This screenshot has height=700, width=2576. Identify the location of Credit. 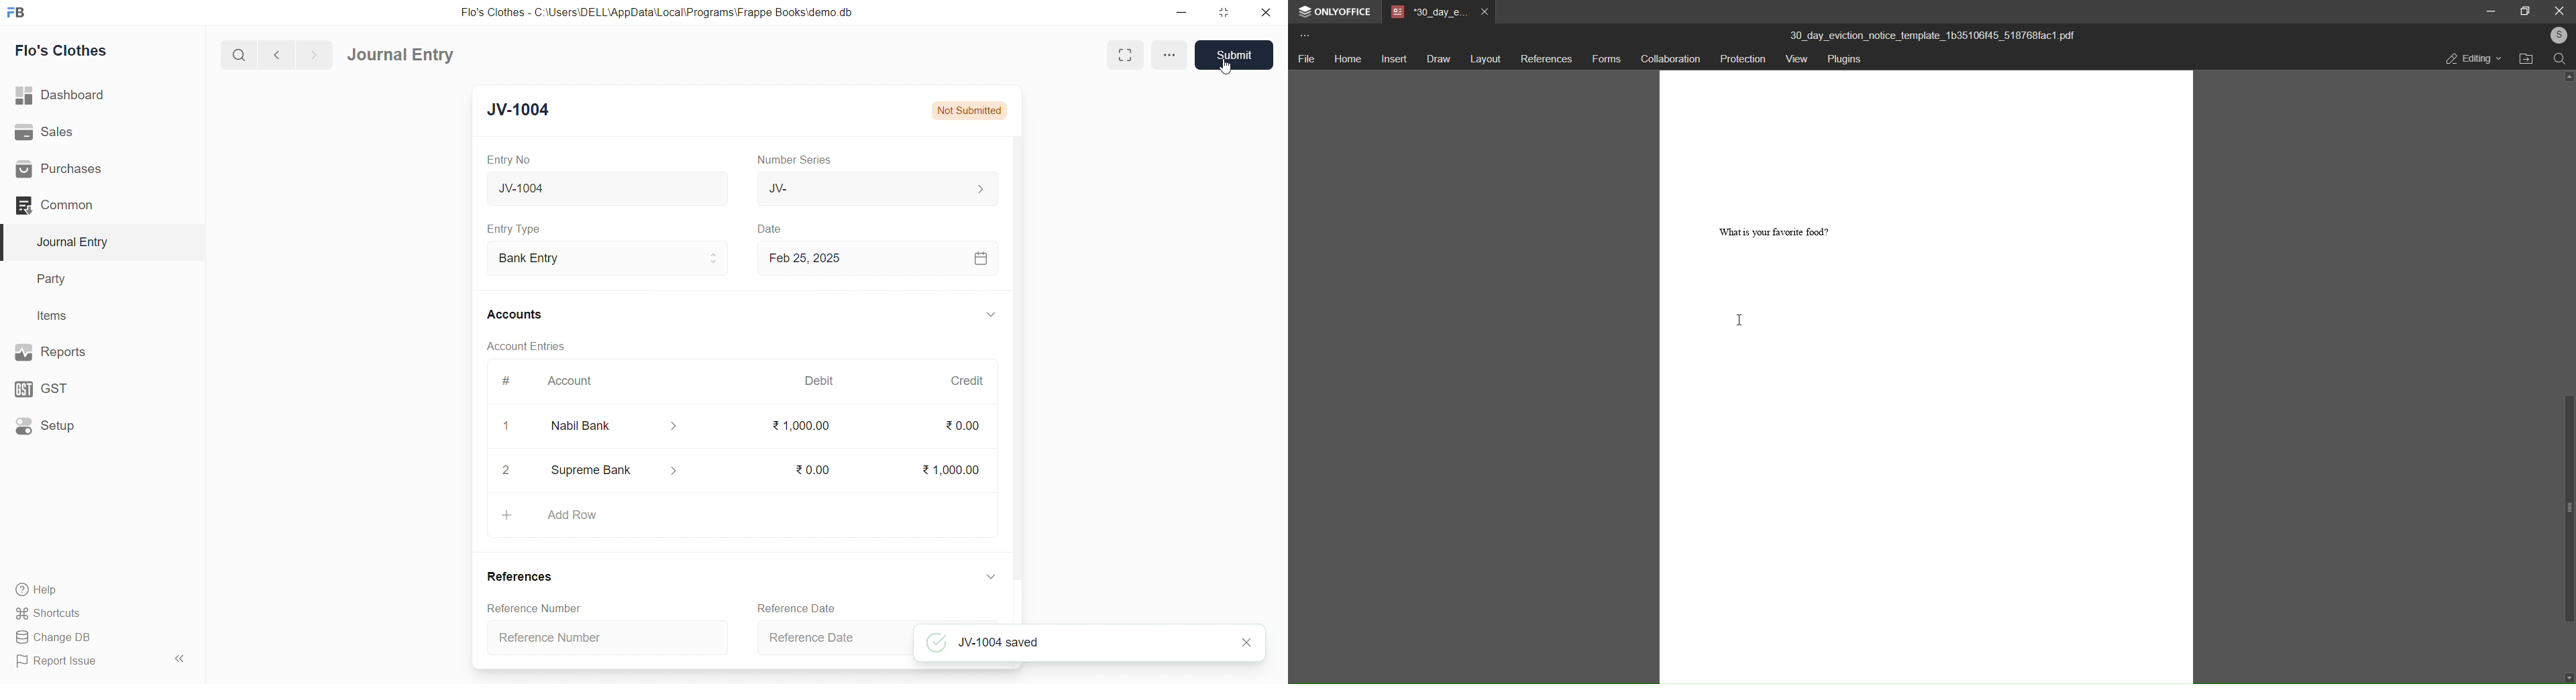
(967, 381).